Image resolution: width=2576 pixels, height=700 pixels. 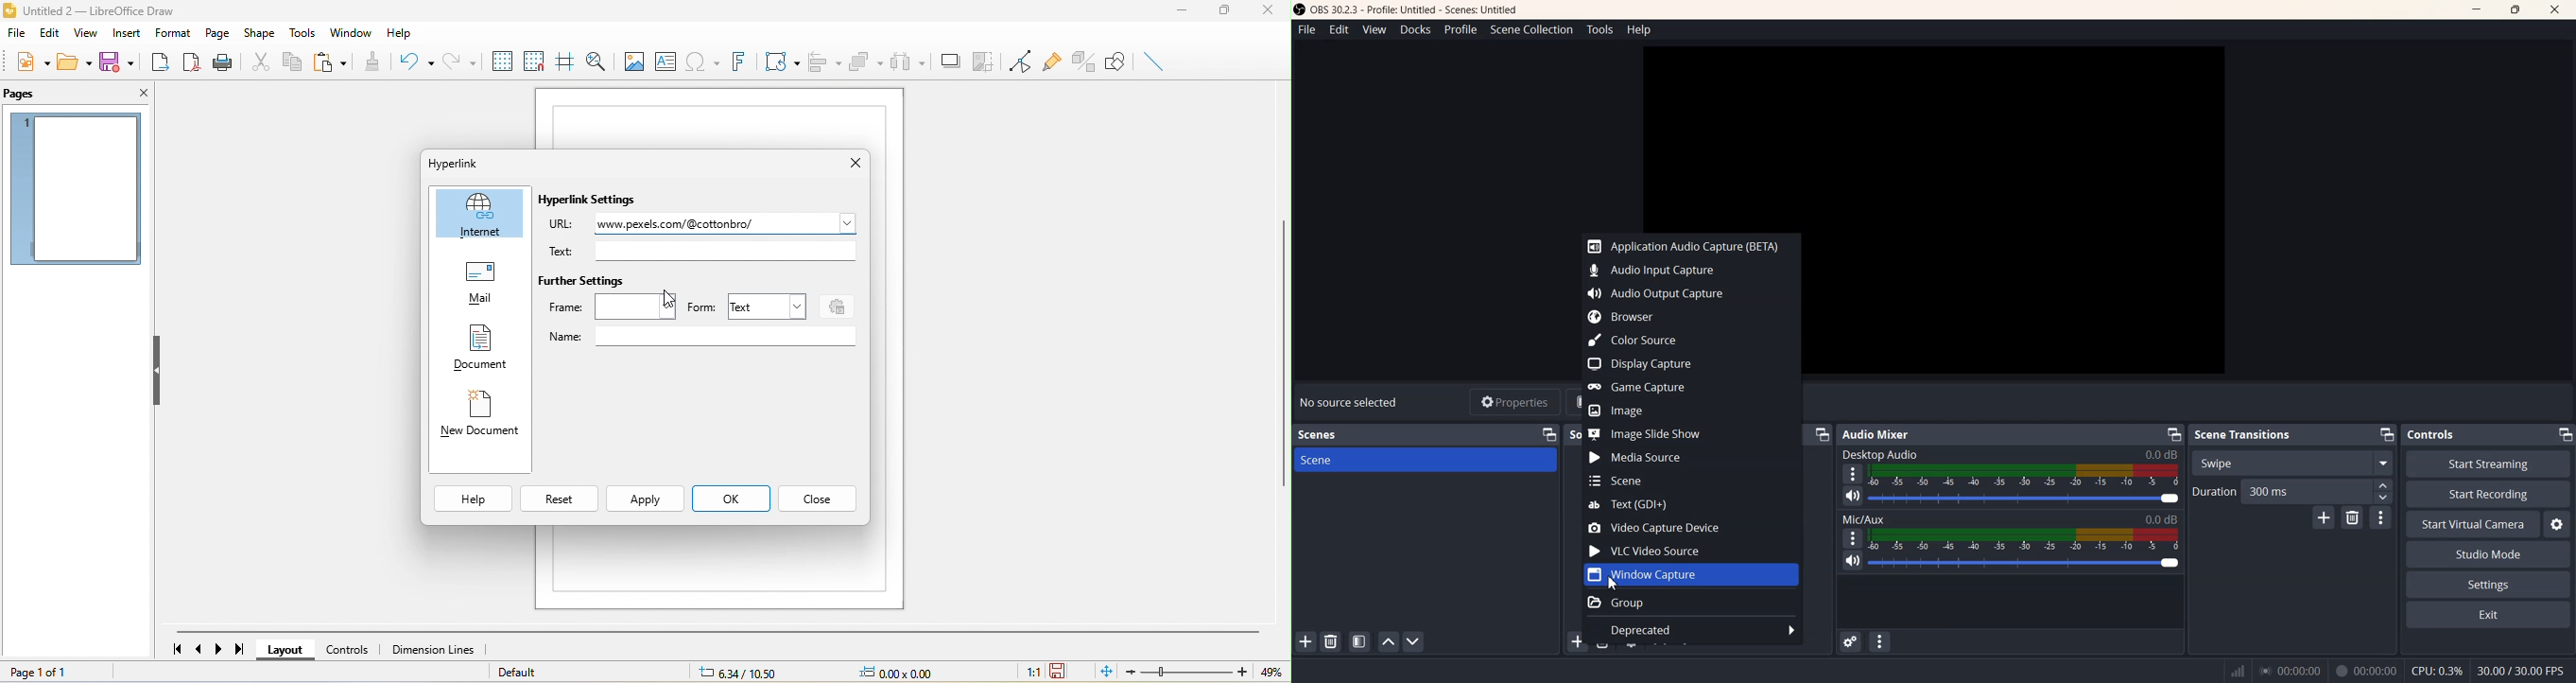 I want to click on 300 ms, so click(x=2320, y=490).